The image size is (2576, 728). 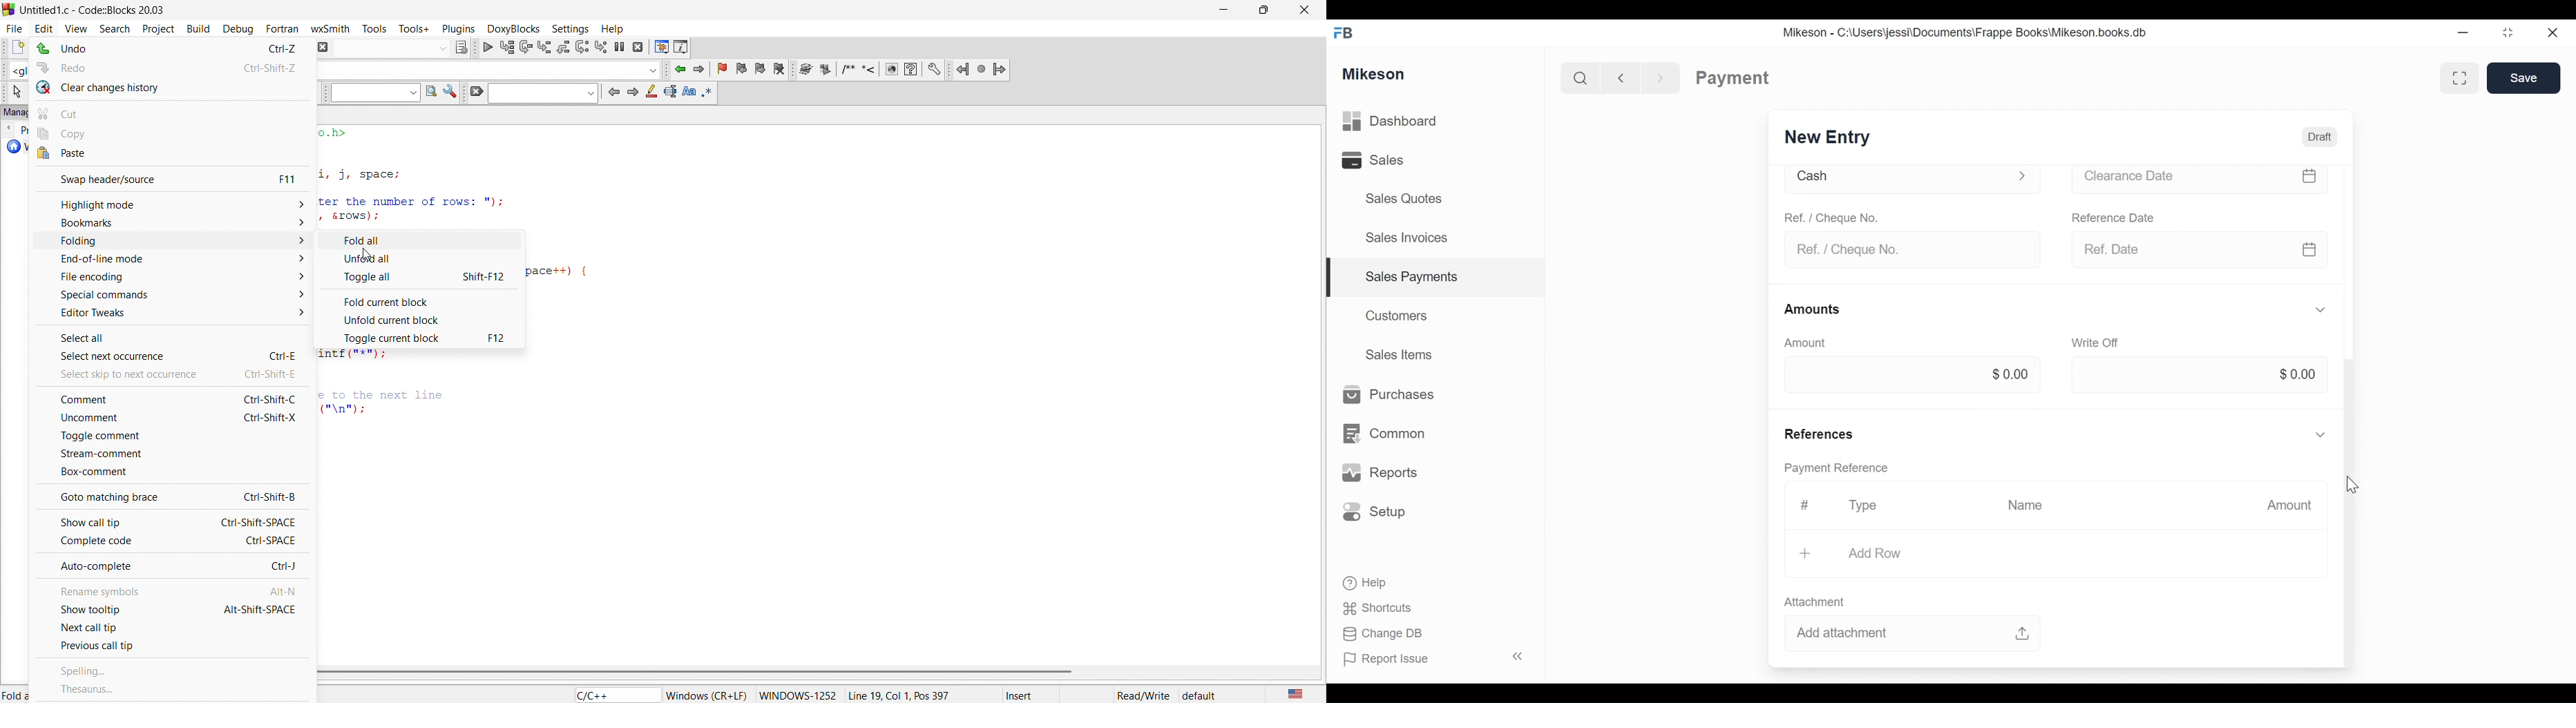 What do you see at coordinates (334, 27) in the screenshot?
I see `wxsmith` at bounding box center [334, 27].